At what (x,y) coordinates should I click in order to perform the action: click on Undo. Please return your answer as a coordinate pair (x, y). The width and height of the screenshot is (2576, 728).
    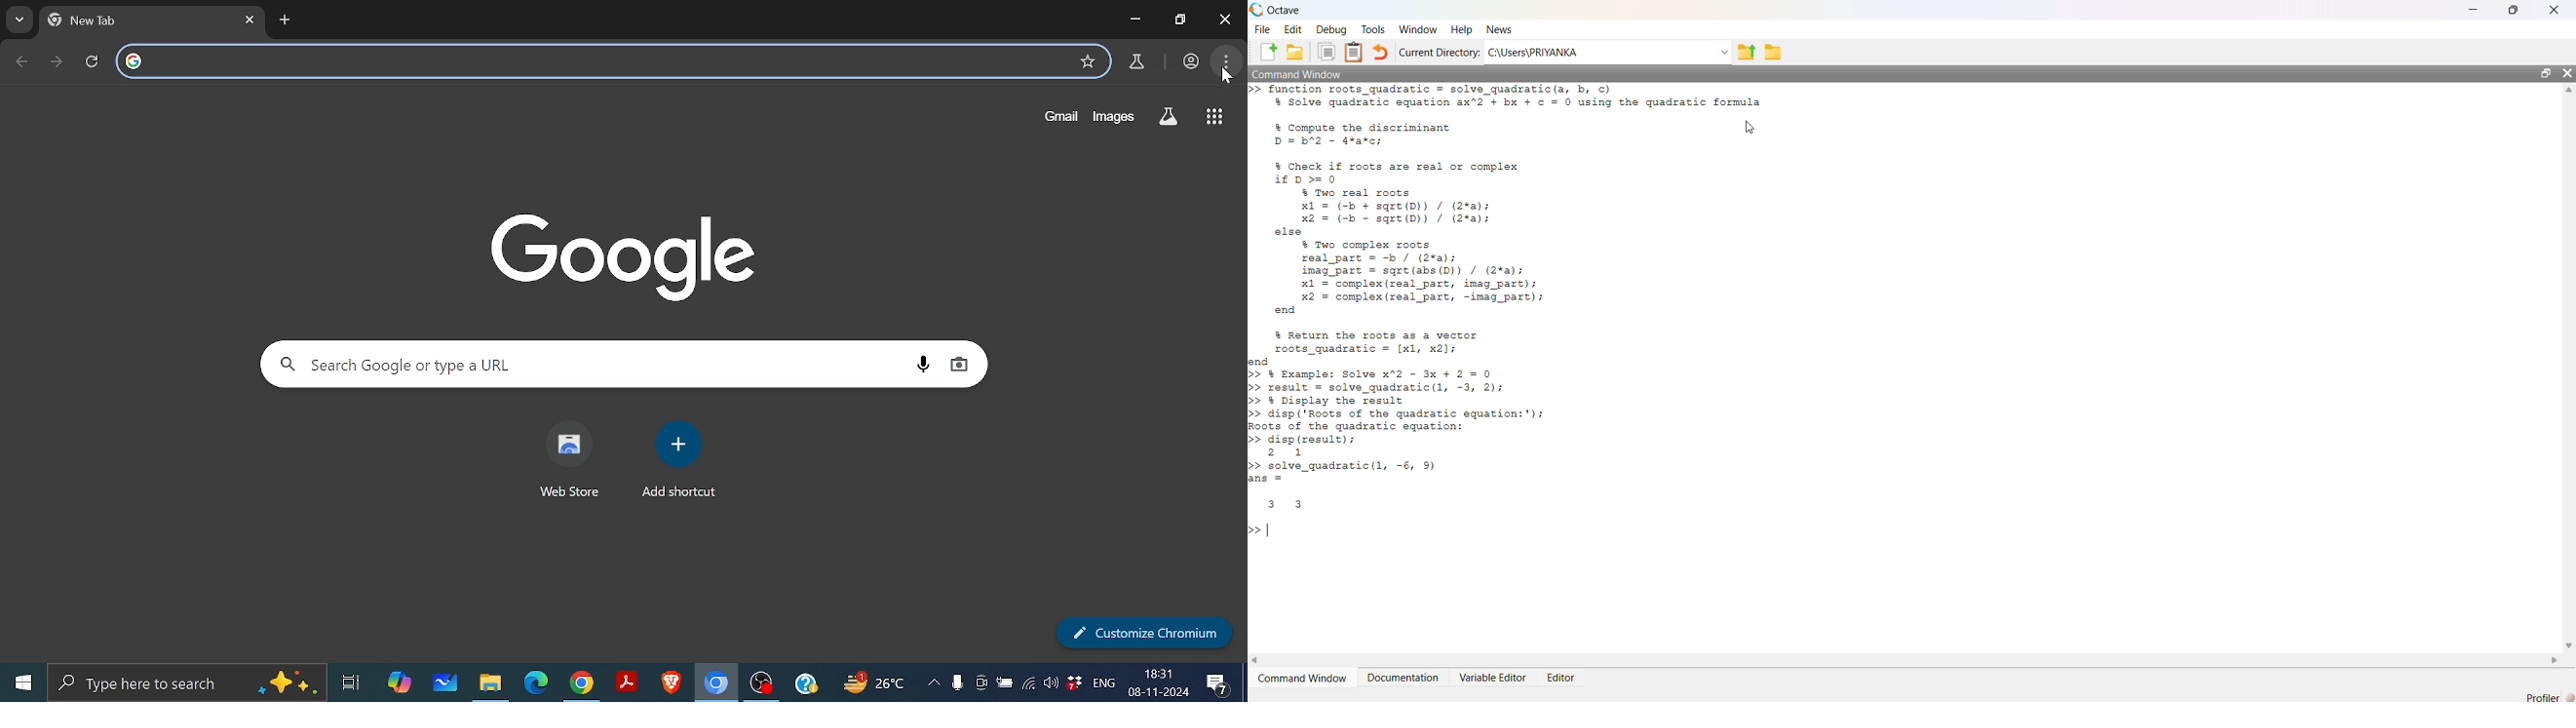
    Looking at the image, I should click on (1381, 53).